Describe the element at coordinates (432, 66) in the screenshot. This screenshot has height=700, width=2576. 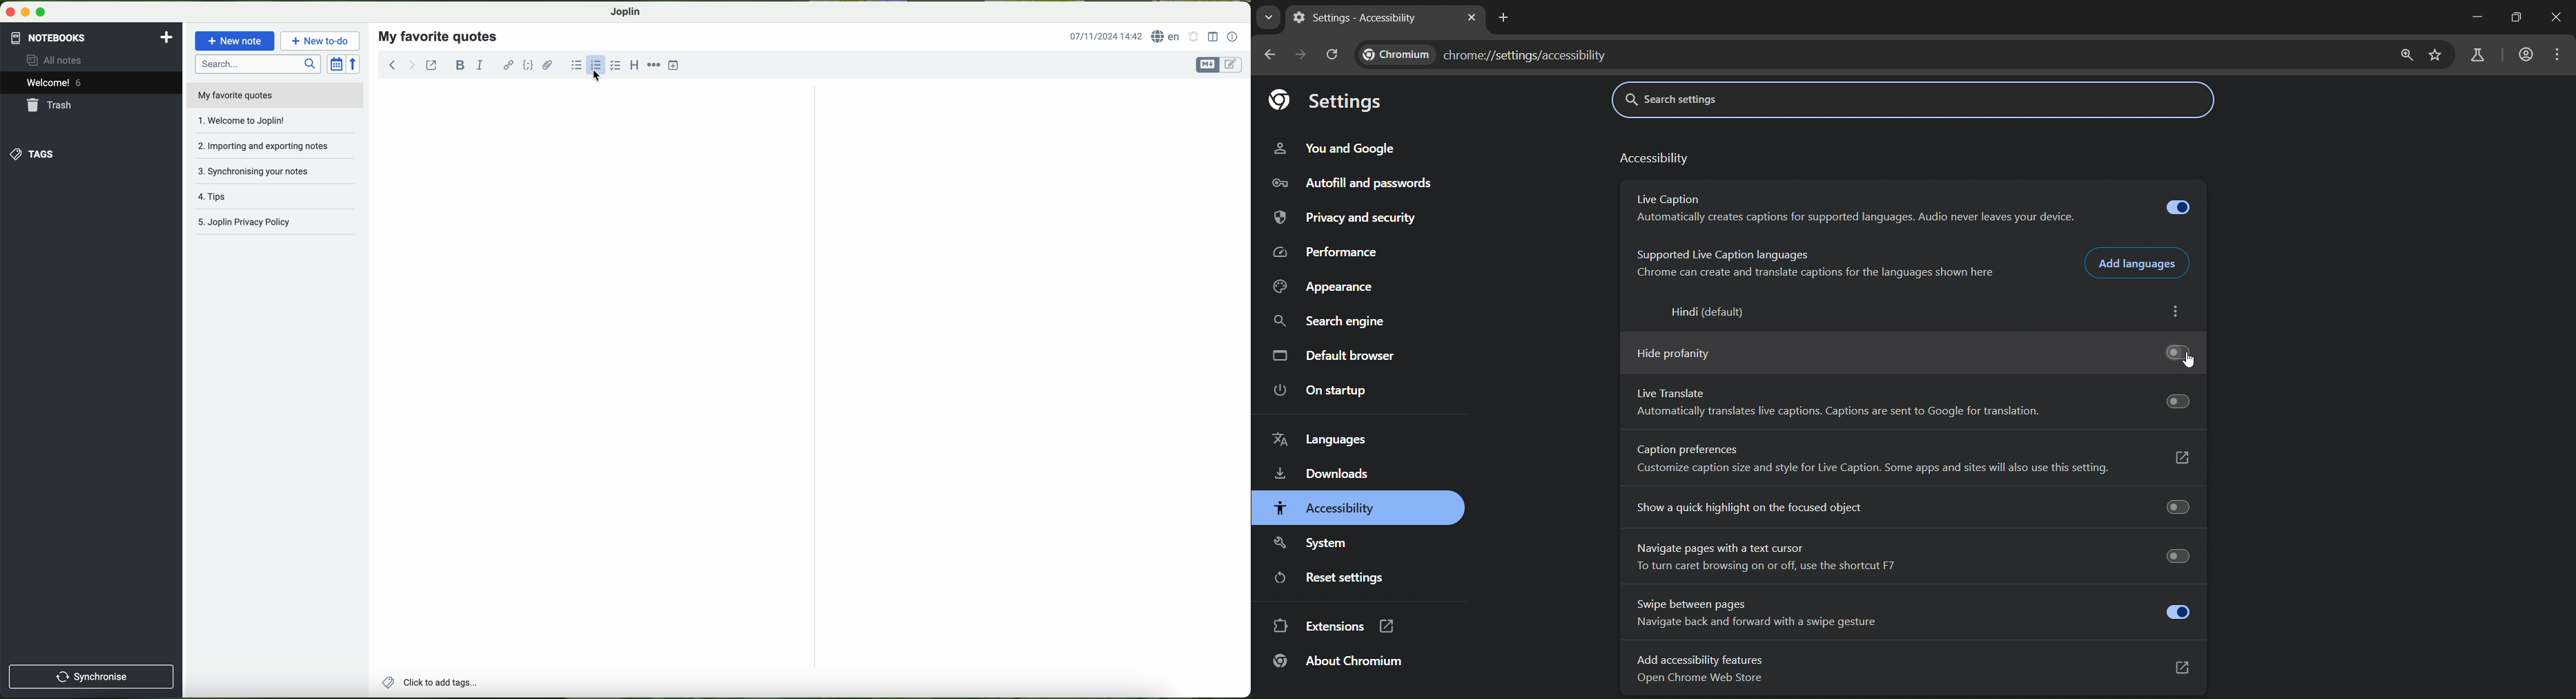
I see `toggle external editing` at that location.